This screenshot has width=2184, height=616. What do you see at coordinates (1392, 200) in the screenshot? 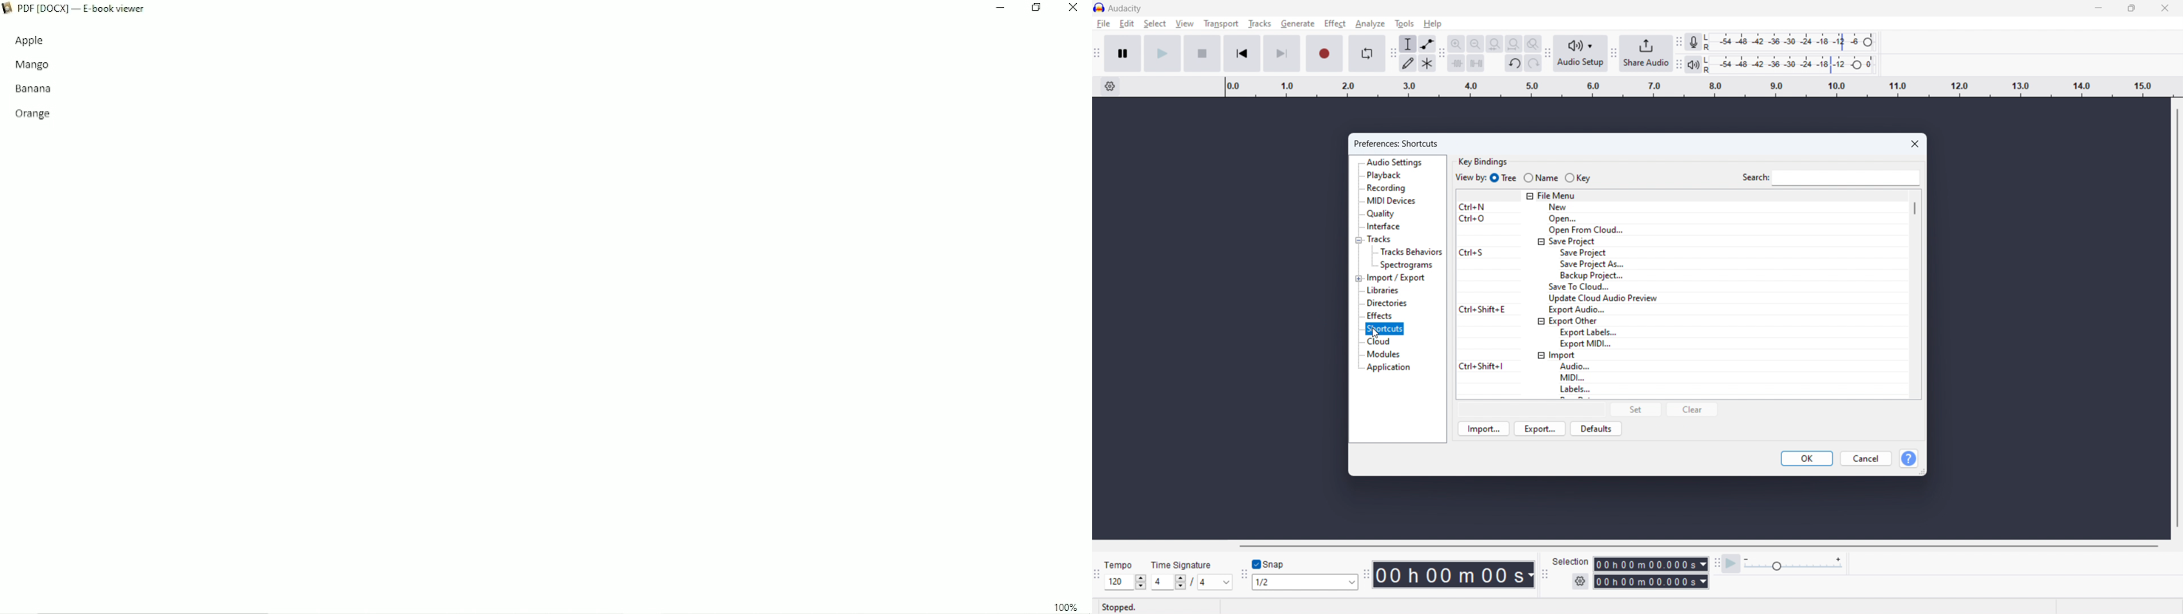
I see `midi devices` at bounding box center [1392, 200].